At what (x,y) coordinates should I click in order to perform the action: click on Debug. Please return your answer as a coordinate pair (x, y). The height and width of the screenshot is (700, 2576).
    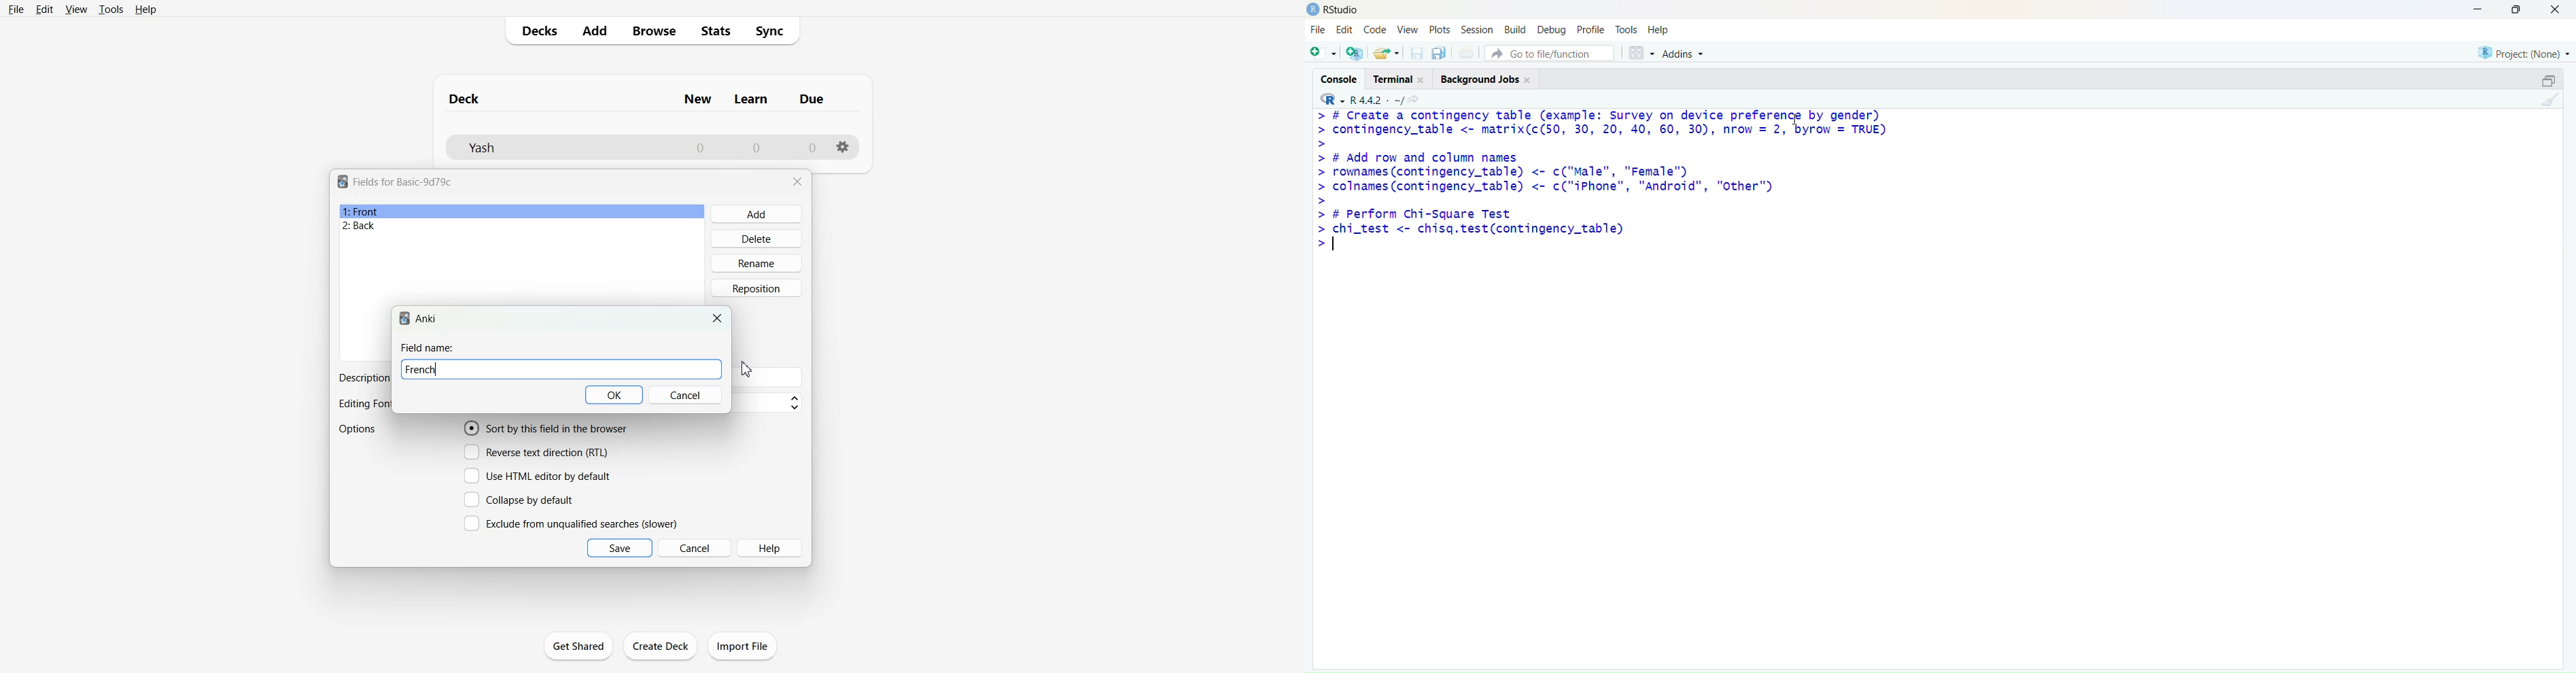
    Looking at the image, I should click on (1553, 31).